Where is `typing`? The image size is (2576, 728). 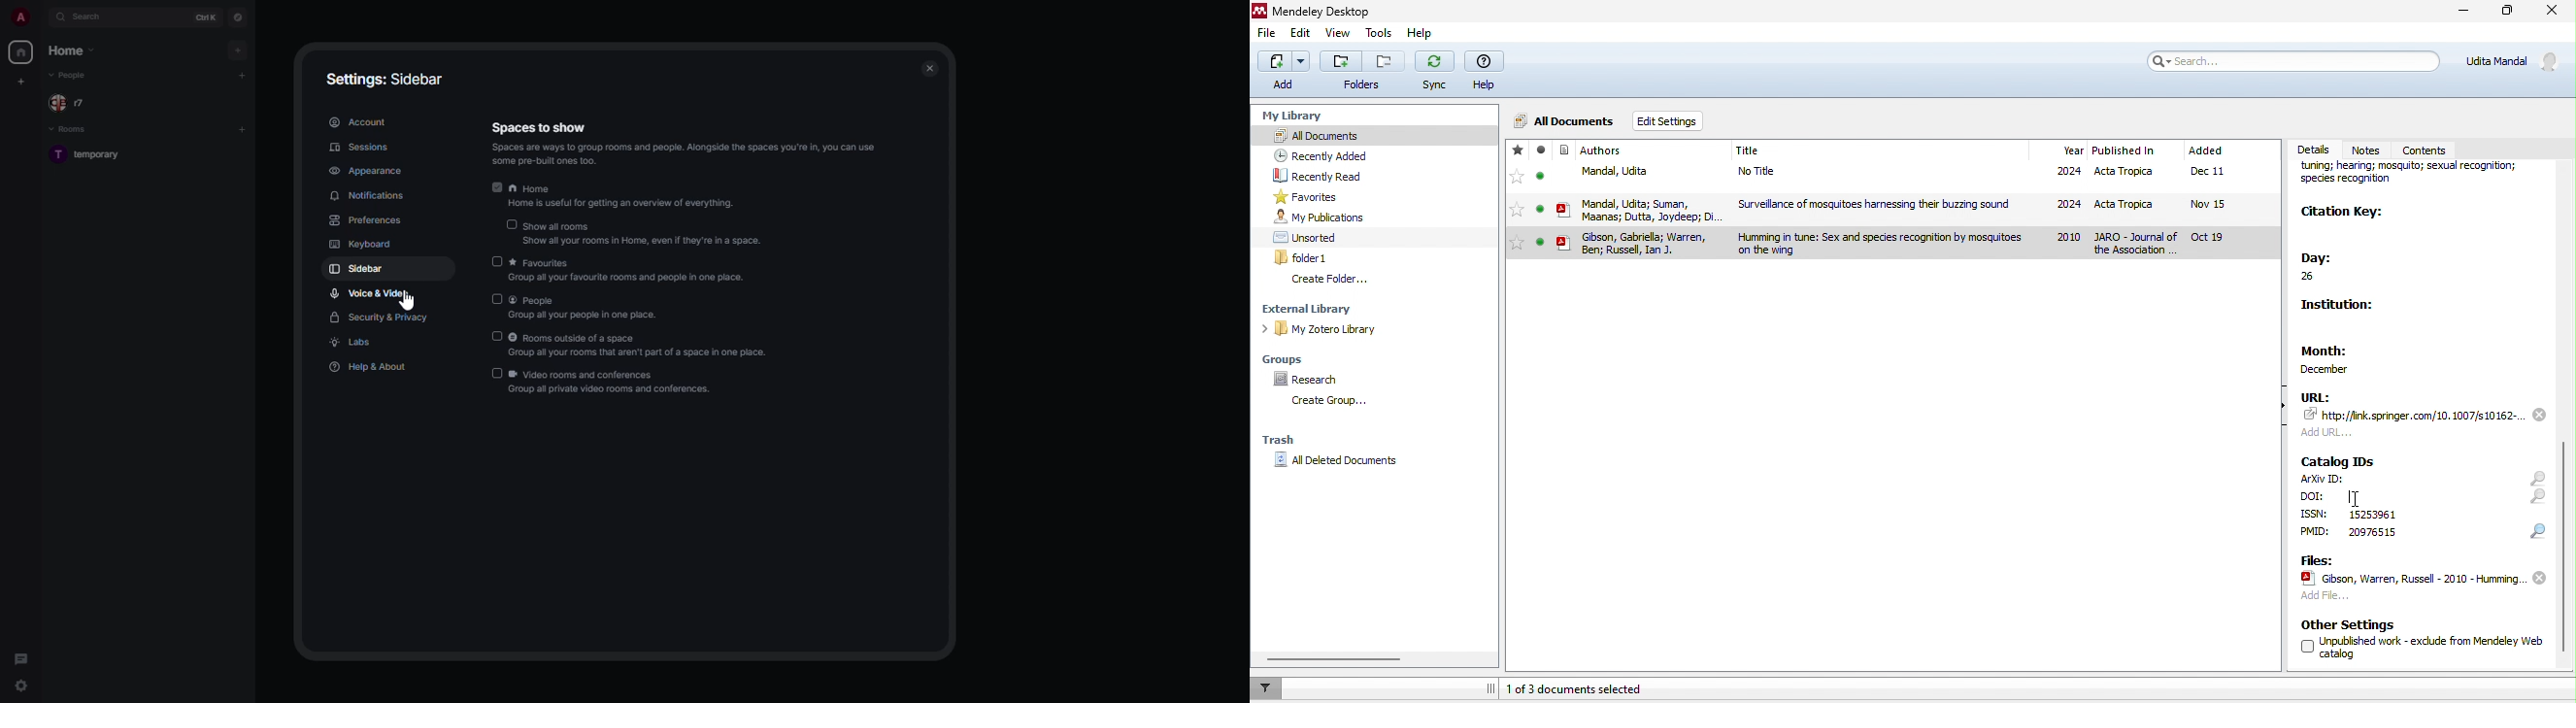 typing is located at coordinates (2385, 495).